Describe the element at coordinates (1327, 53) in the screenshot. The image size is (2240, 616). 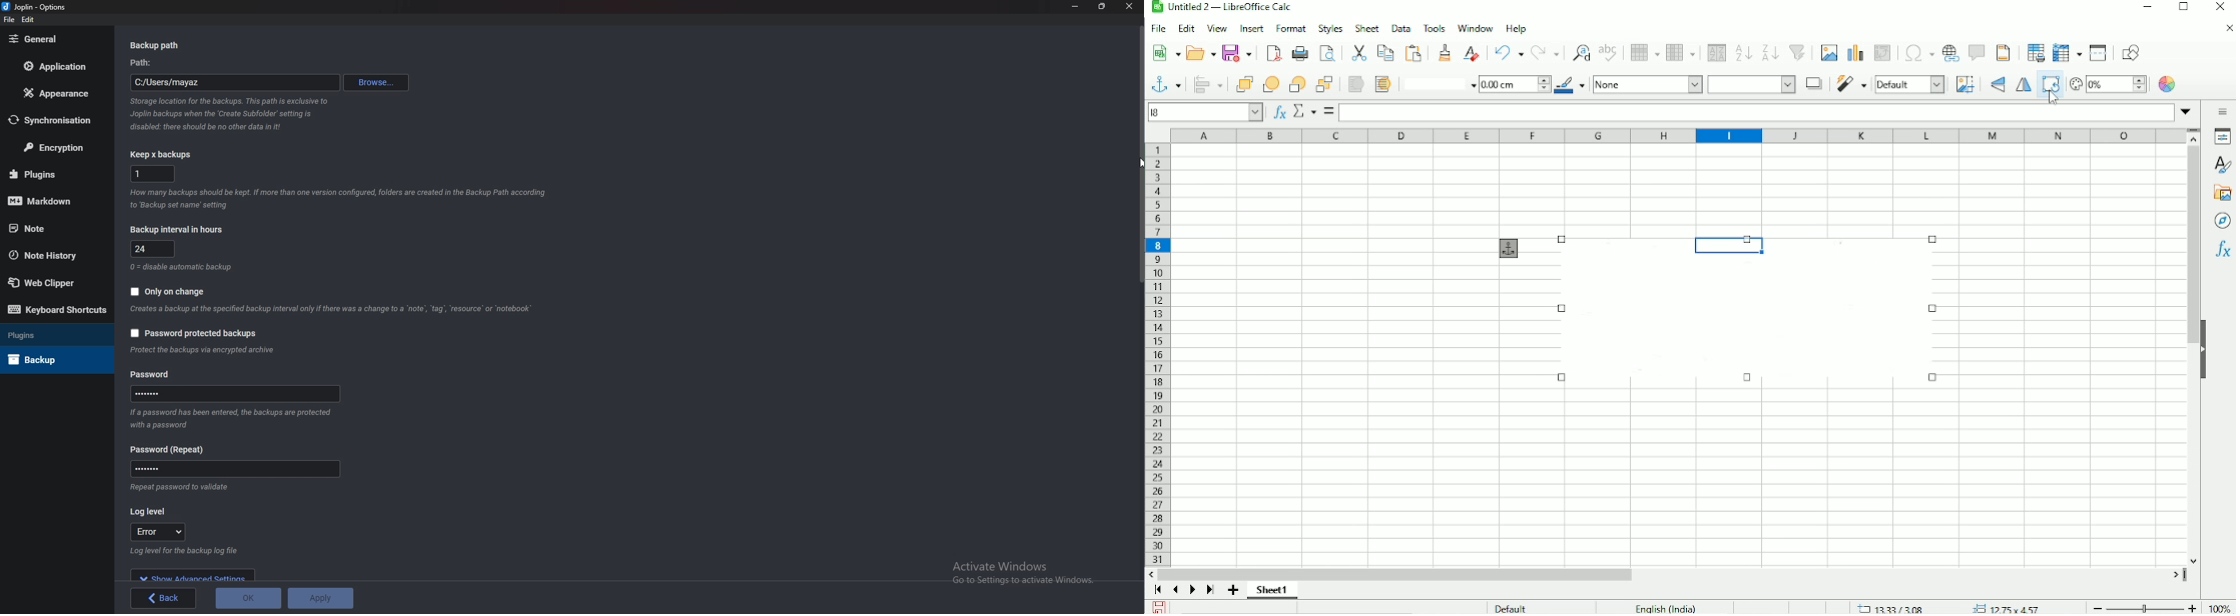
I see `Toggle print preview` at that location.